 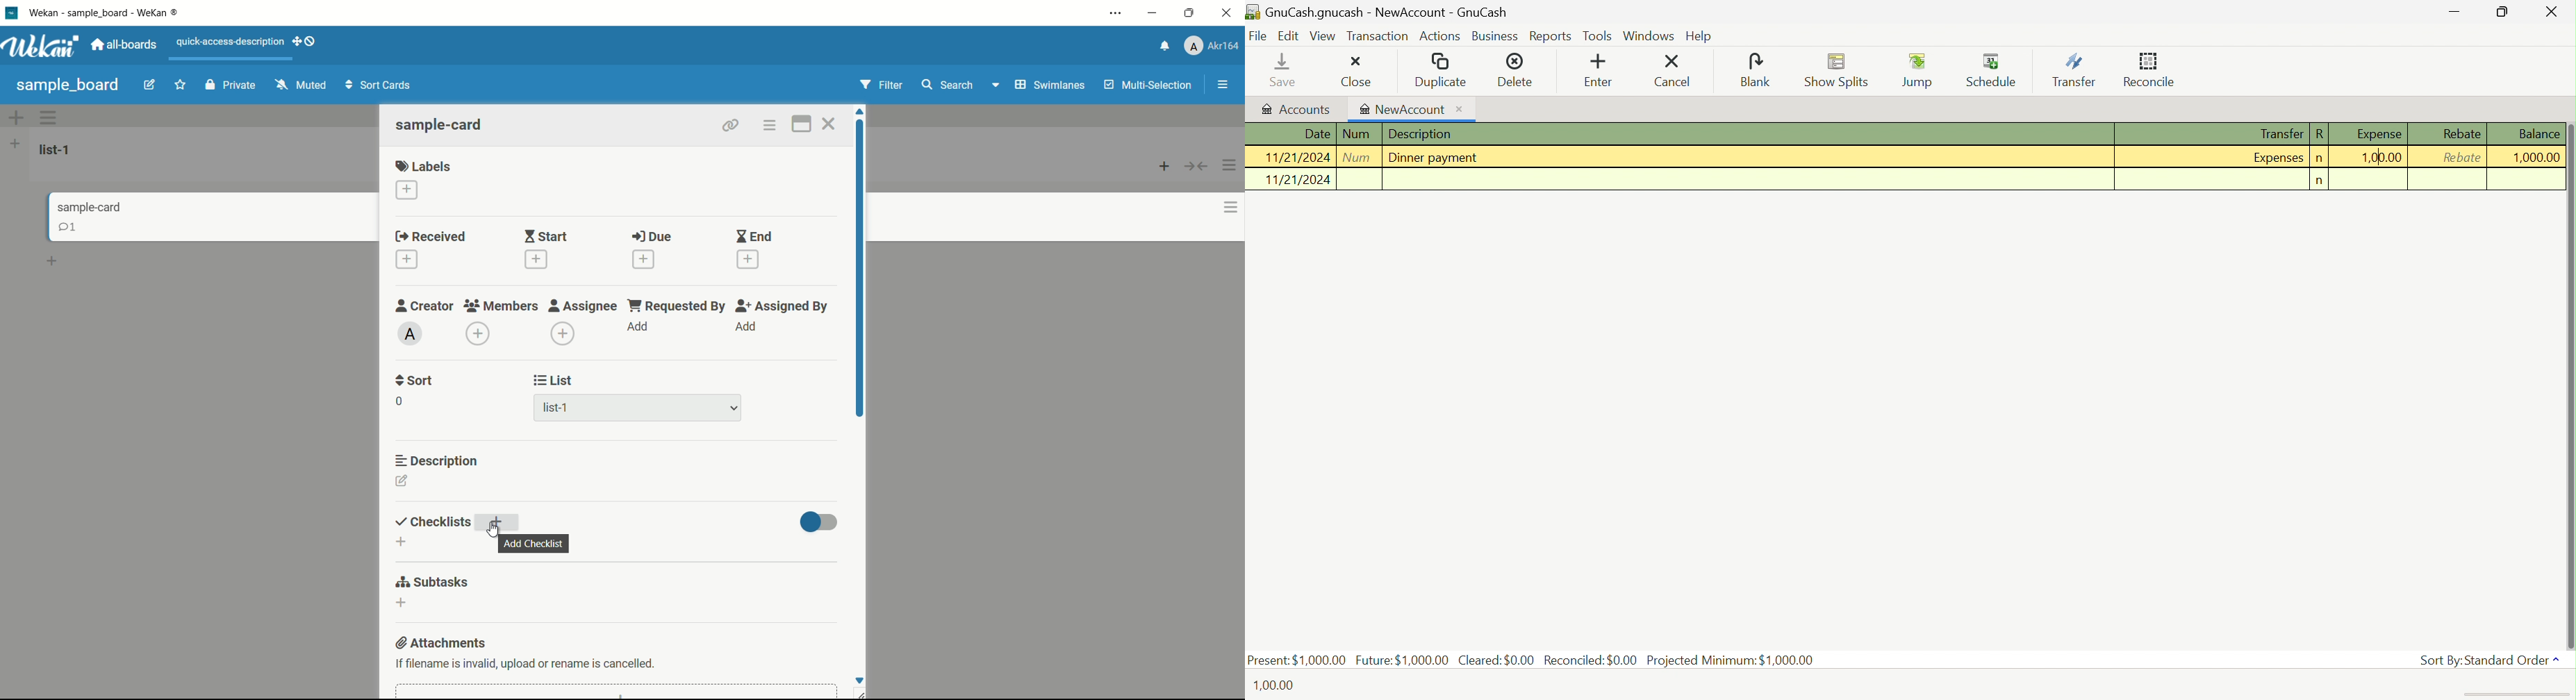 What do you see at coordinates (678, 306) in the screenshot?
I see `requested by` at bounding box center [678, 306].